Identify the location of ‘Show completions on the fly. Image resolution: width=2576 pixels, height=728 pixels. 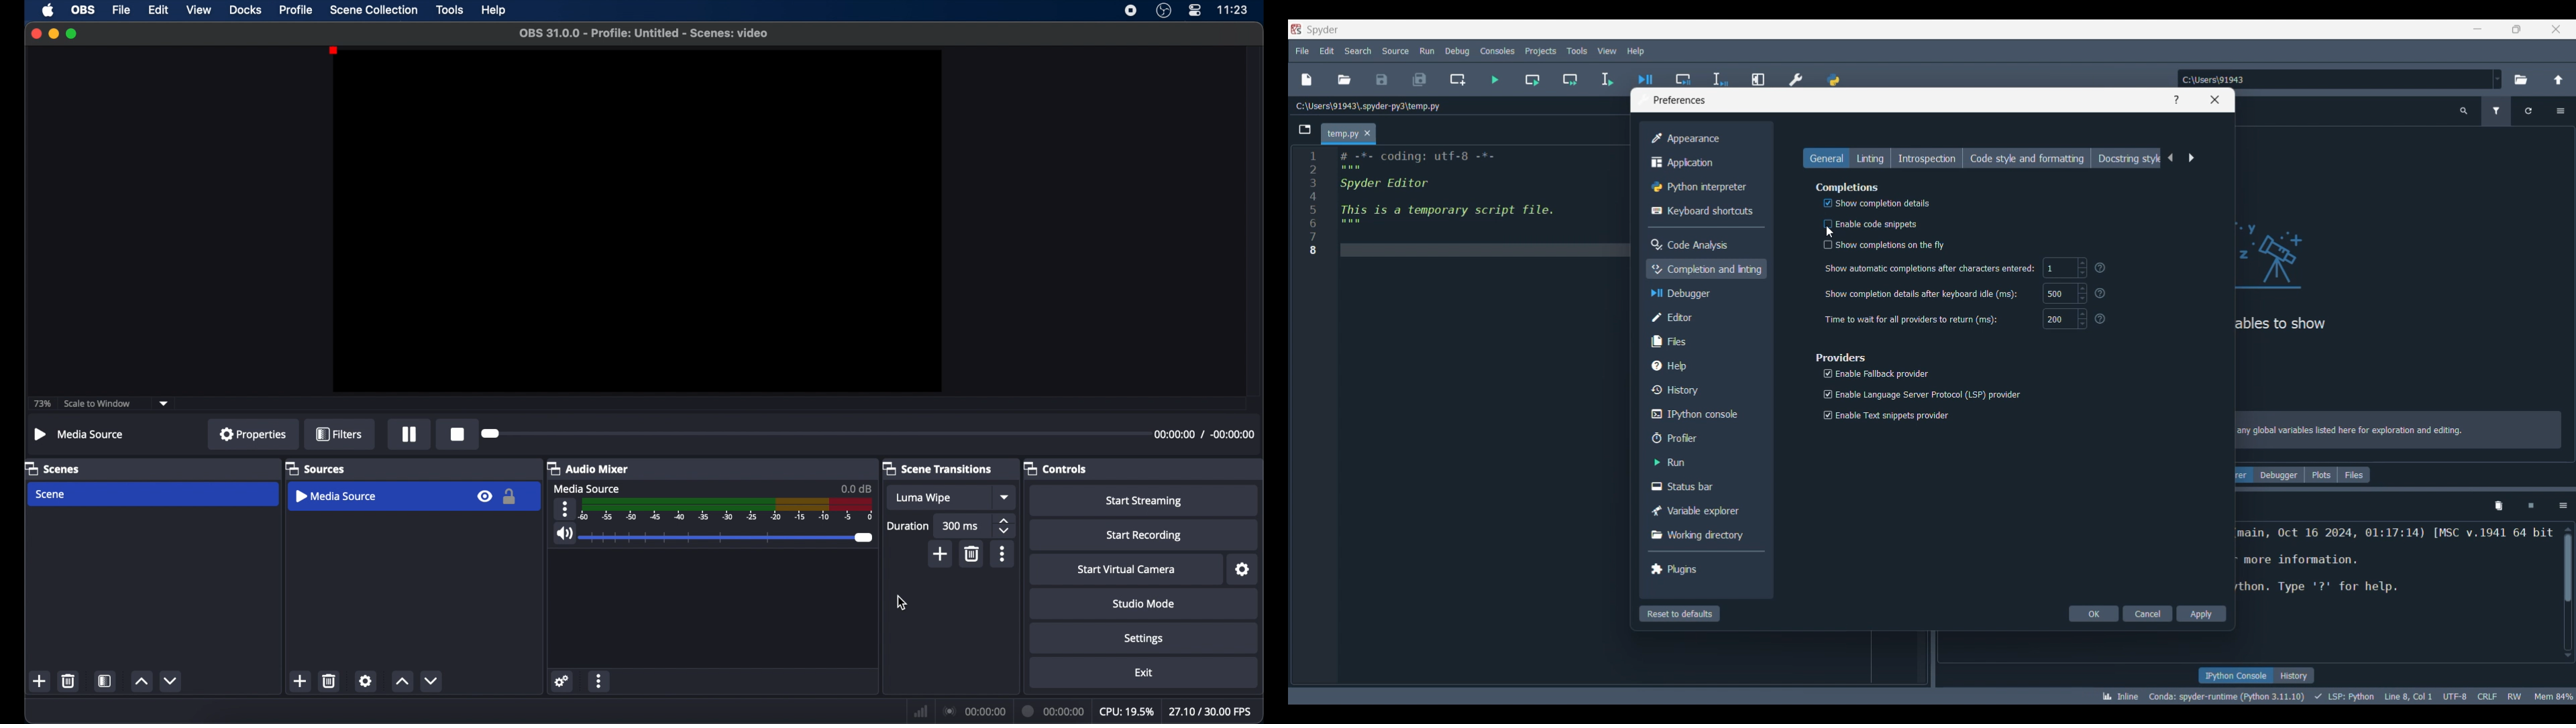
(1886, 245).